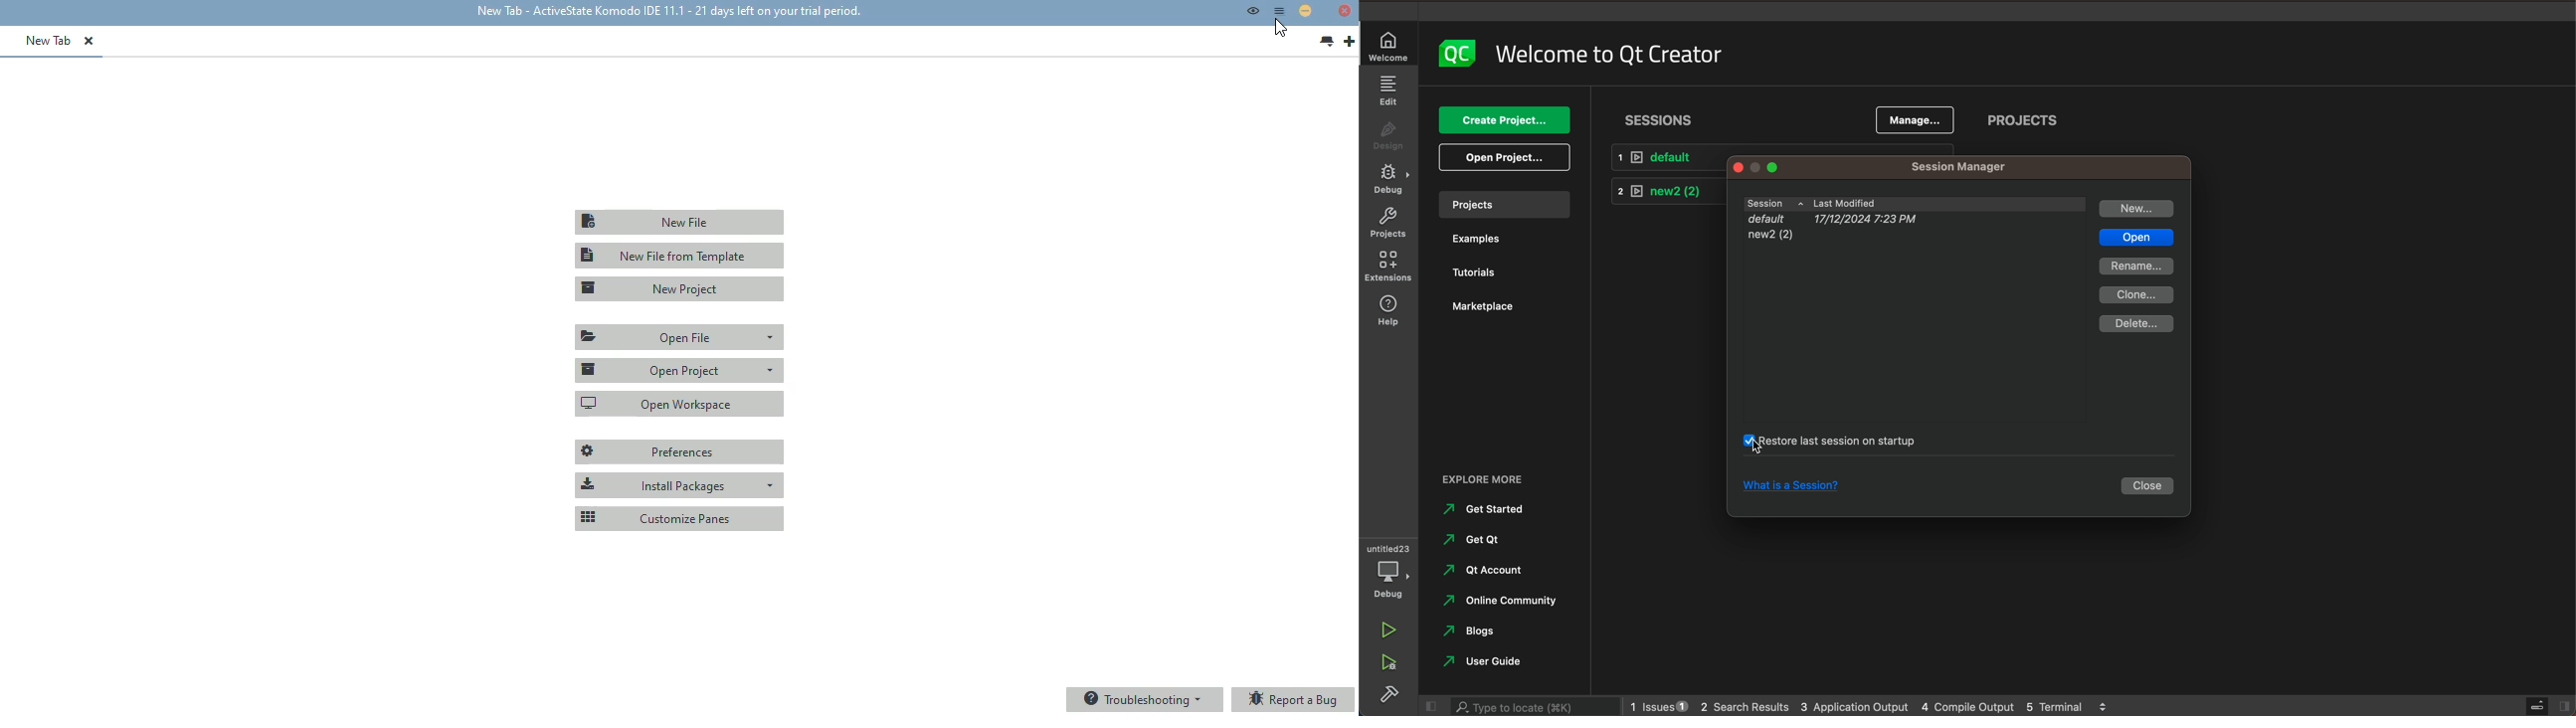 Image resolution: width=2576 pixels, height=728 pixels. I want to click on projects, so click(1390, 222).